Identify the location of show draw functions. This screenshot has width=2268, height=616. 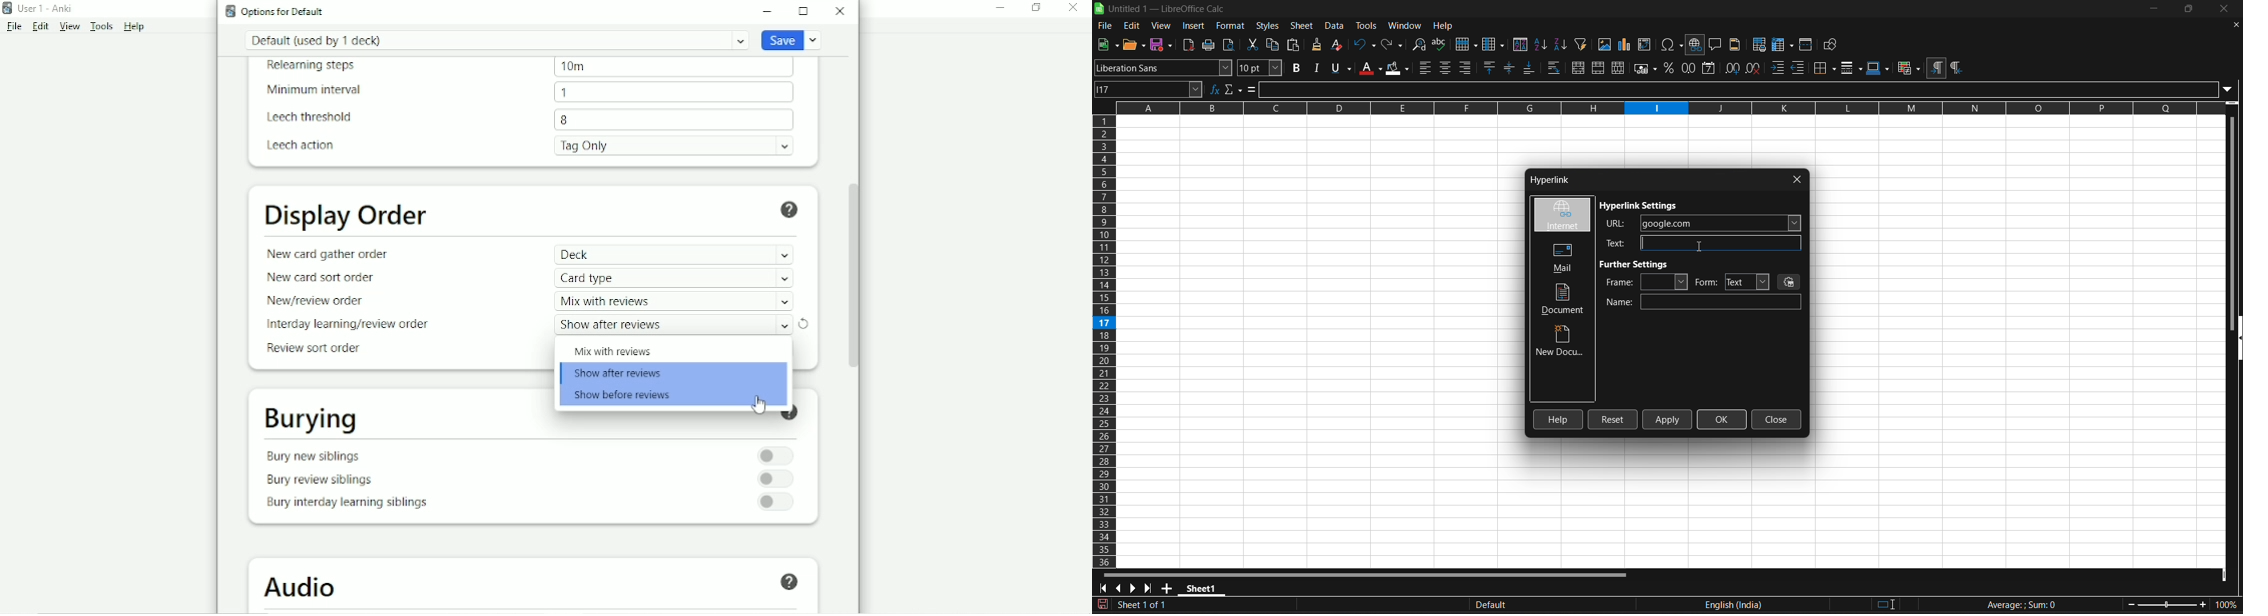
(1833, 44).